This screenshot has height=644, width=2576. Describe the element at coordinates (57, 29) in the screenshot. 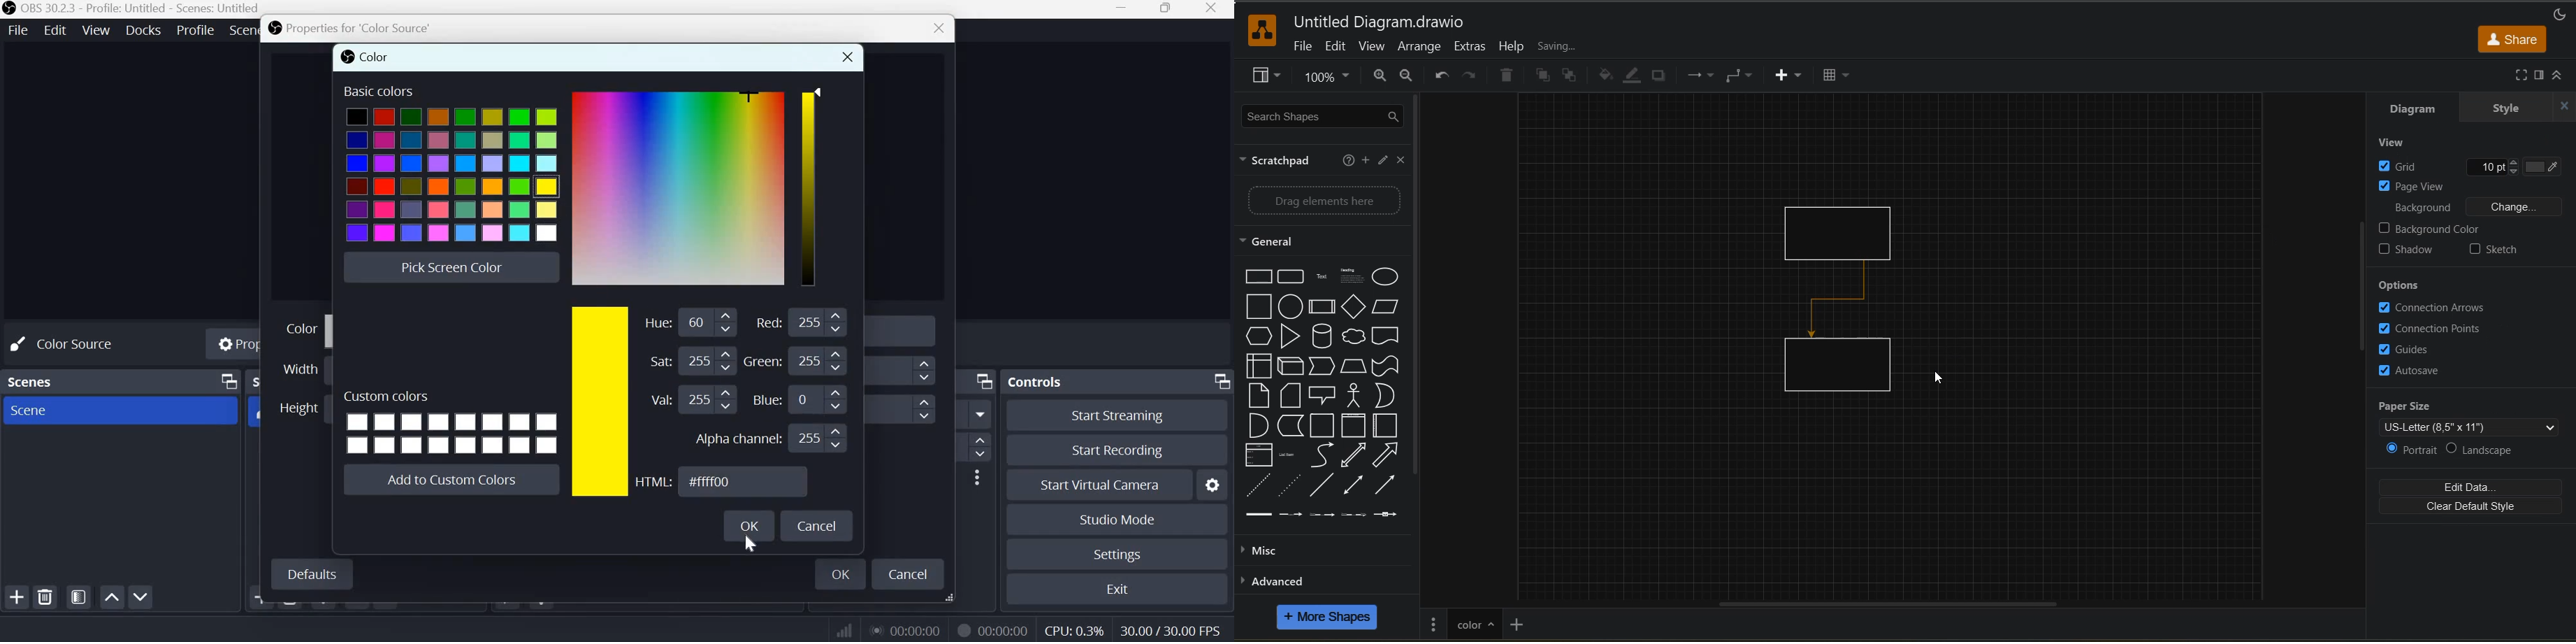

I see `Edit` at that location.